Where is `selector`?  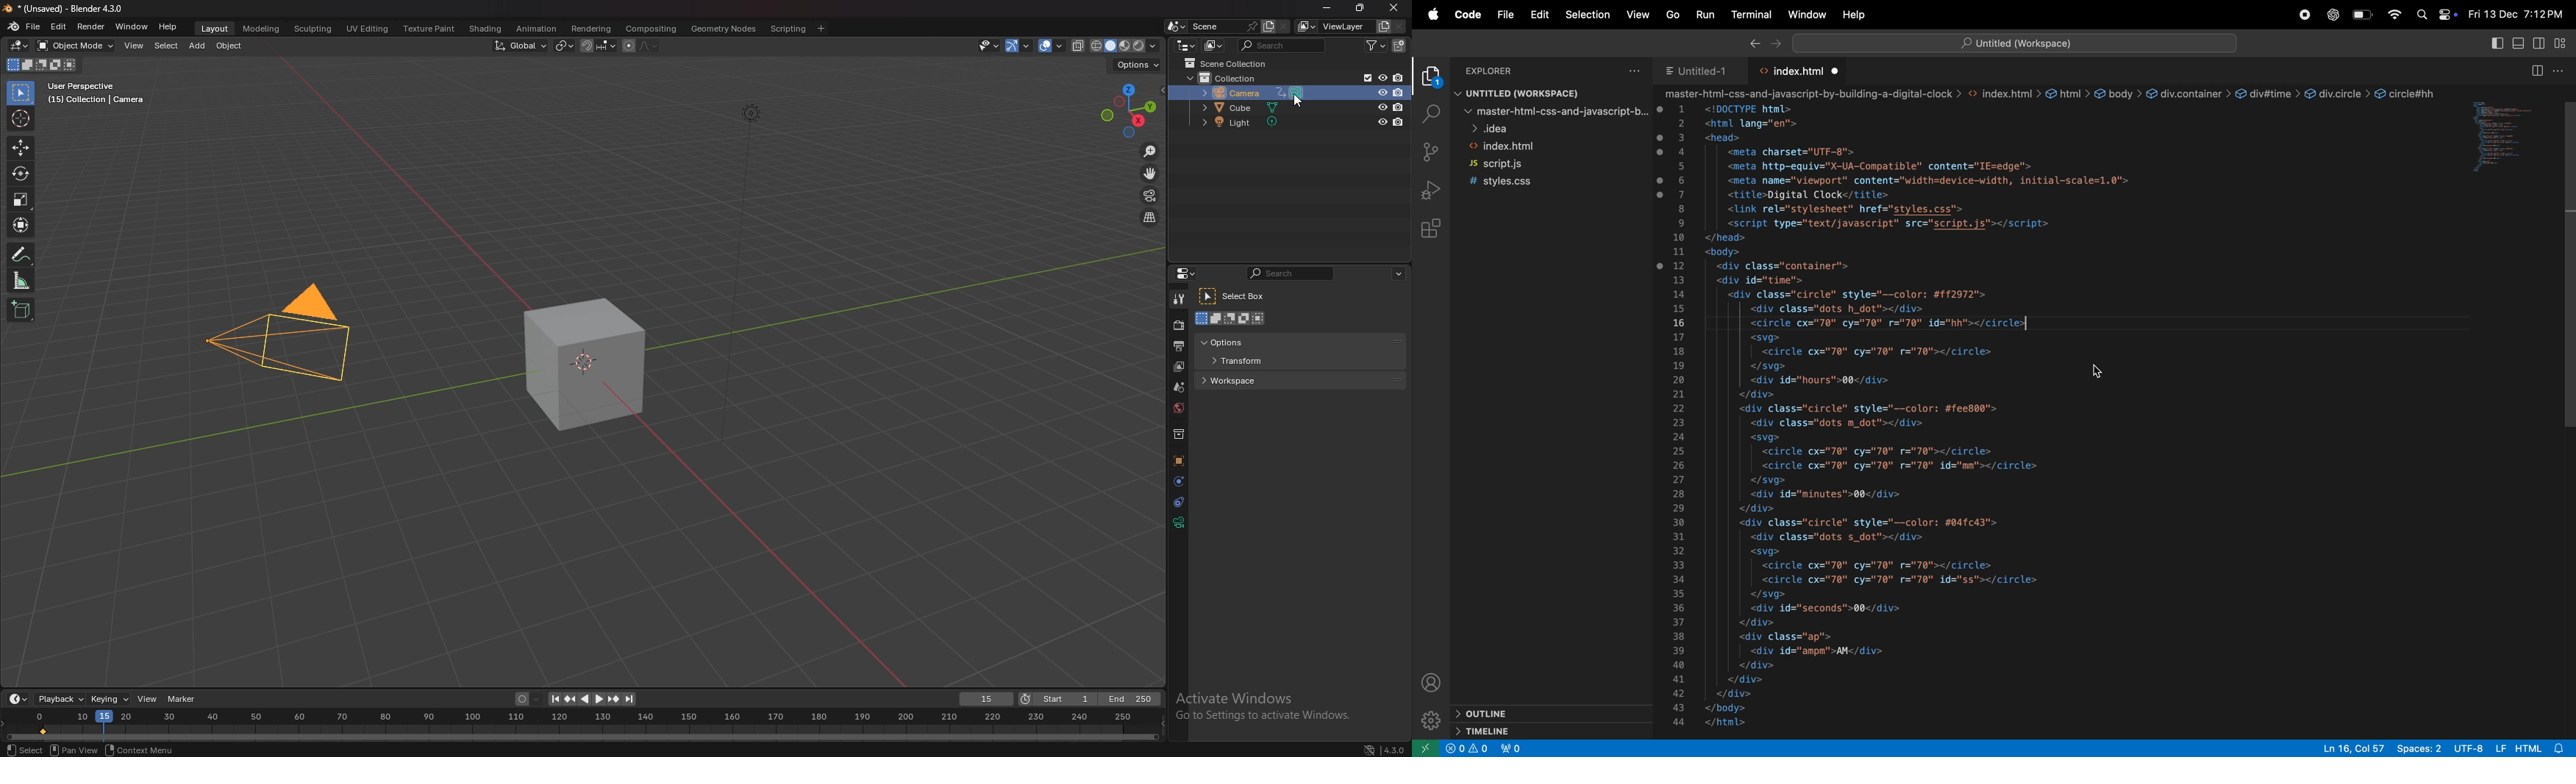
selector is located at coordinates (21, 93).